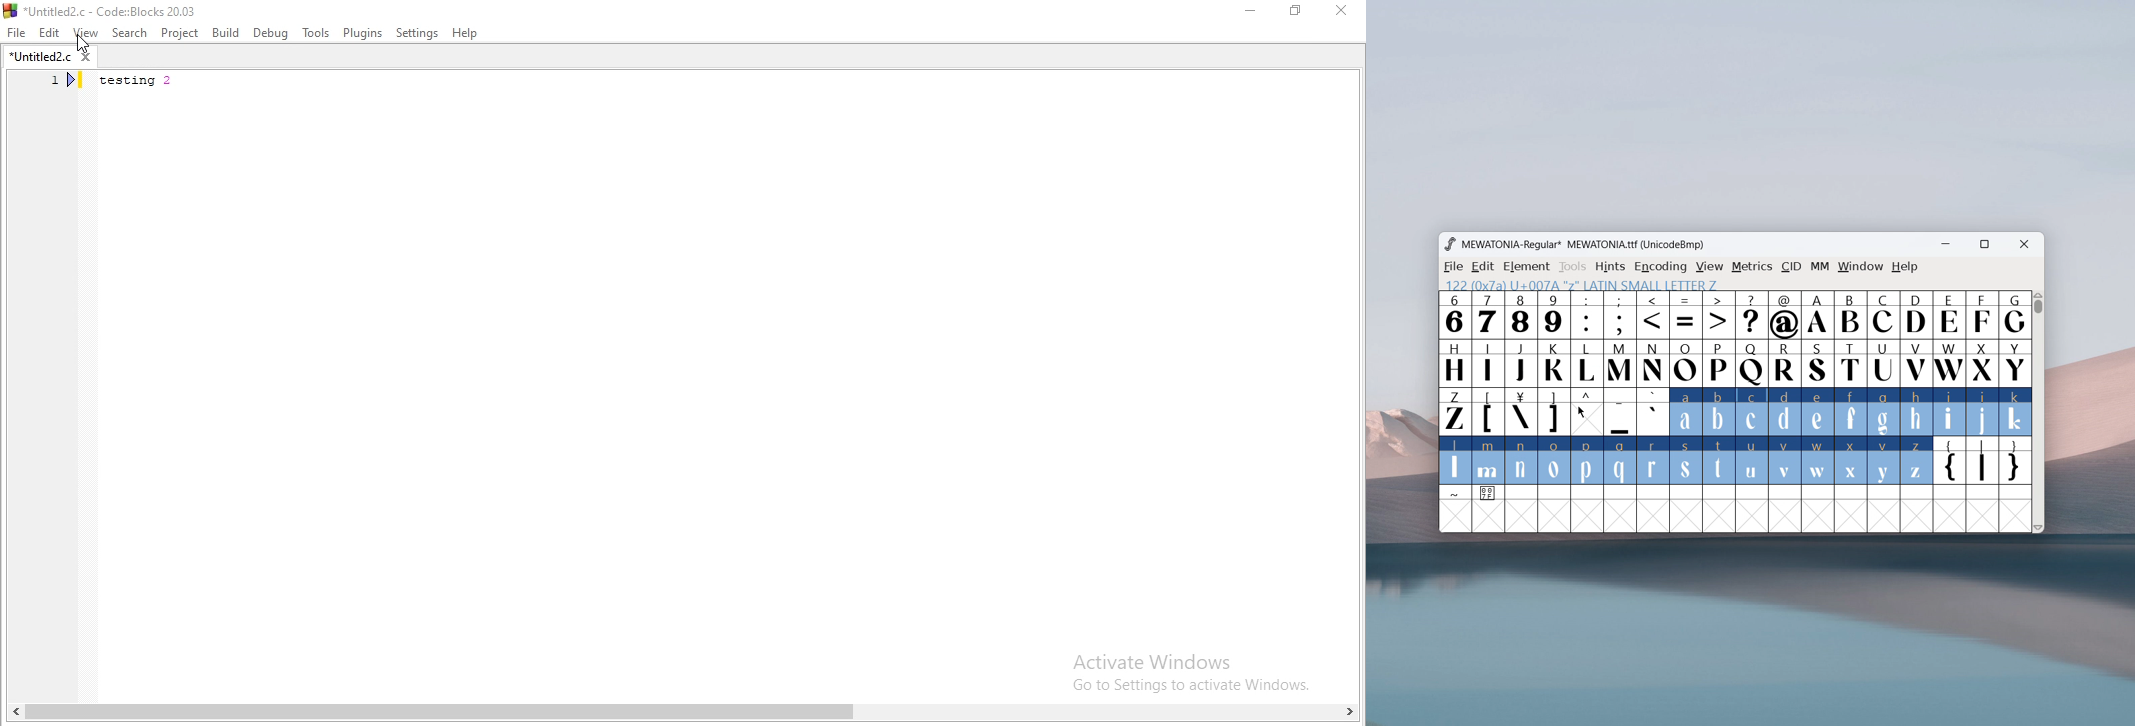 This screenshot has height=728, width=2156. Describe the element at coordinates (1586, 315) in the screenshot. I see `:` at that location.